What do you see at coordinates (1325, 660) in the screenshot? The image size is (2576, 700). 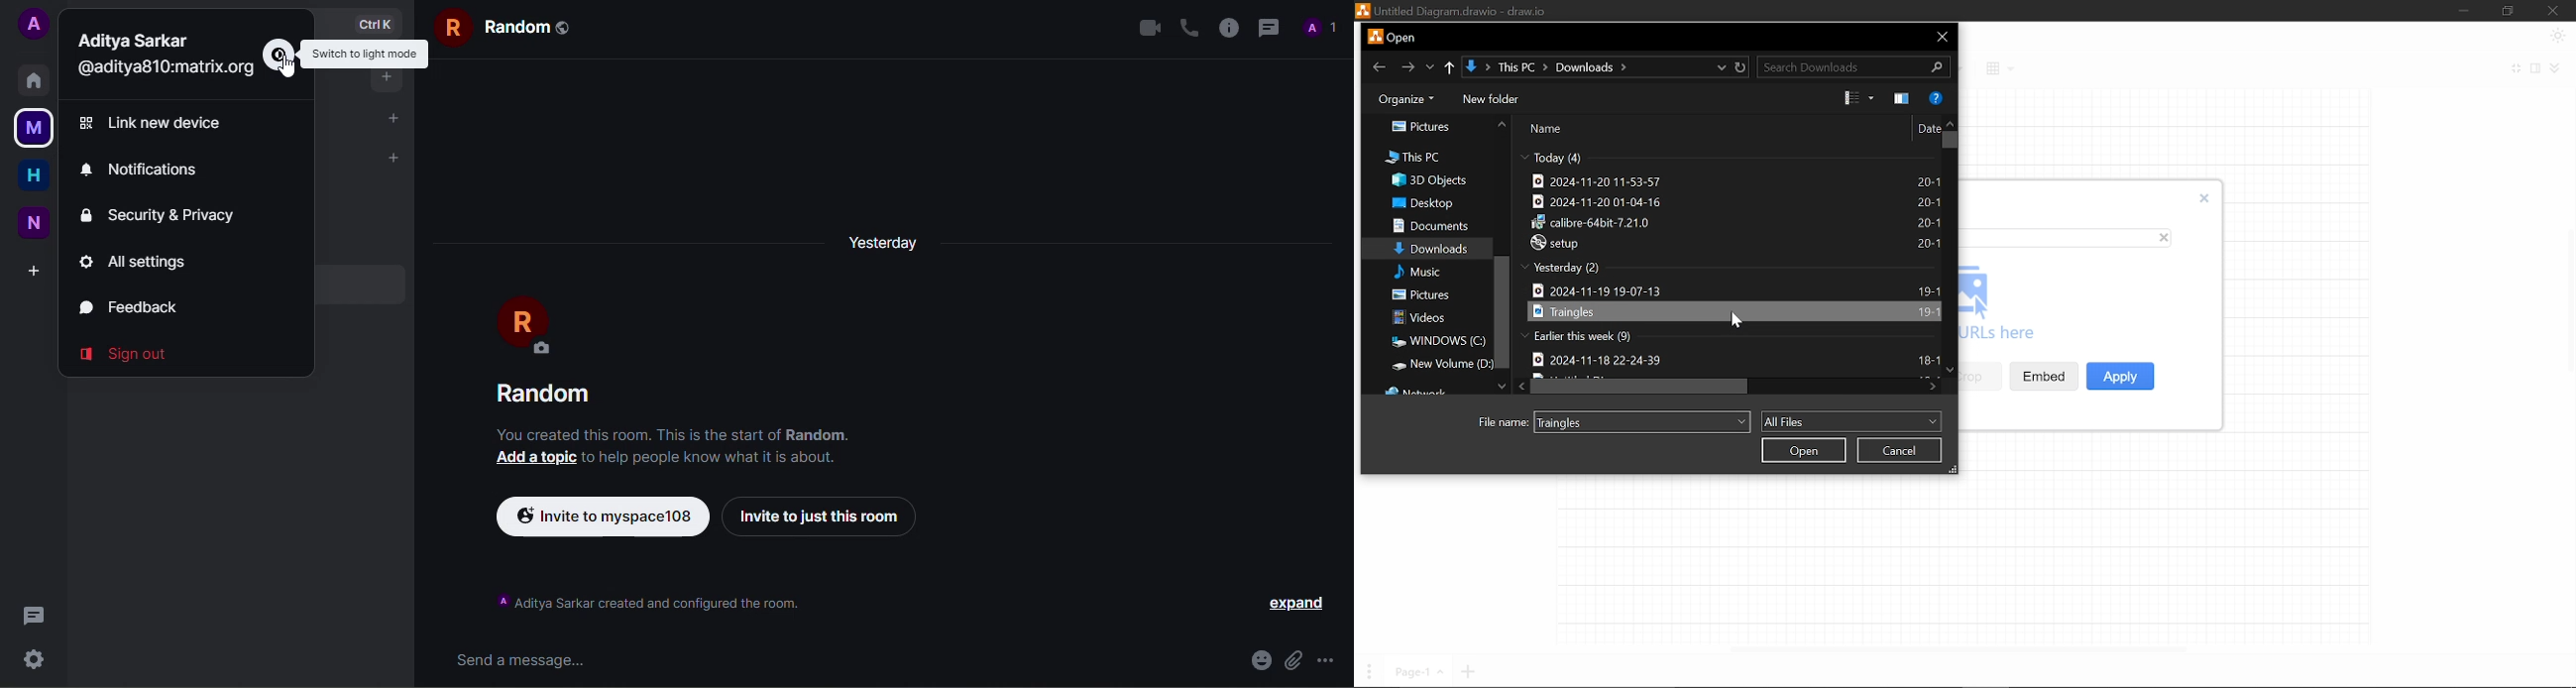 I see `more` at bounding box center [1325, 660].